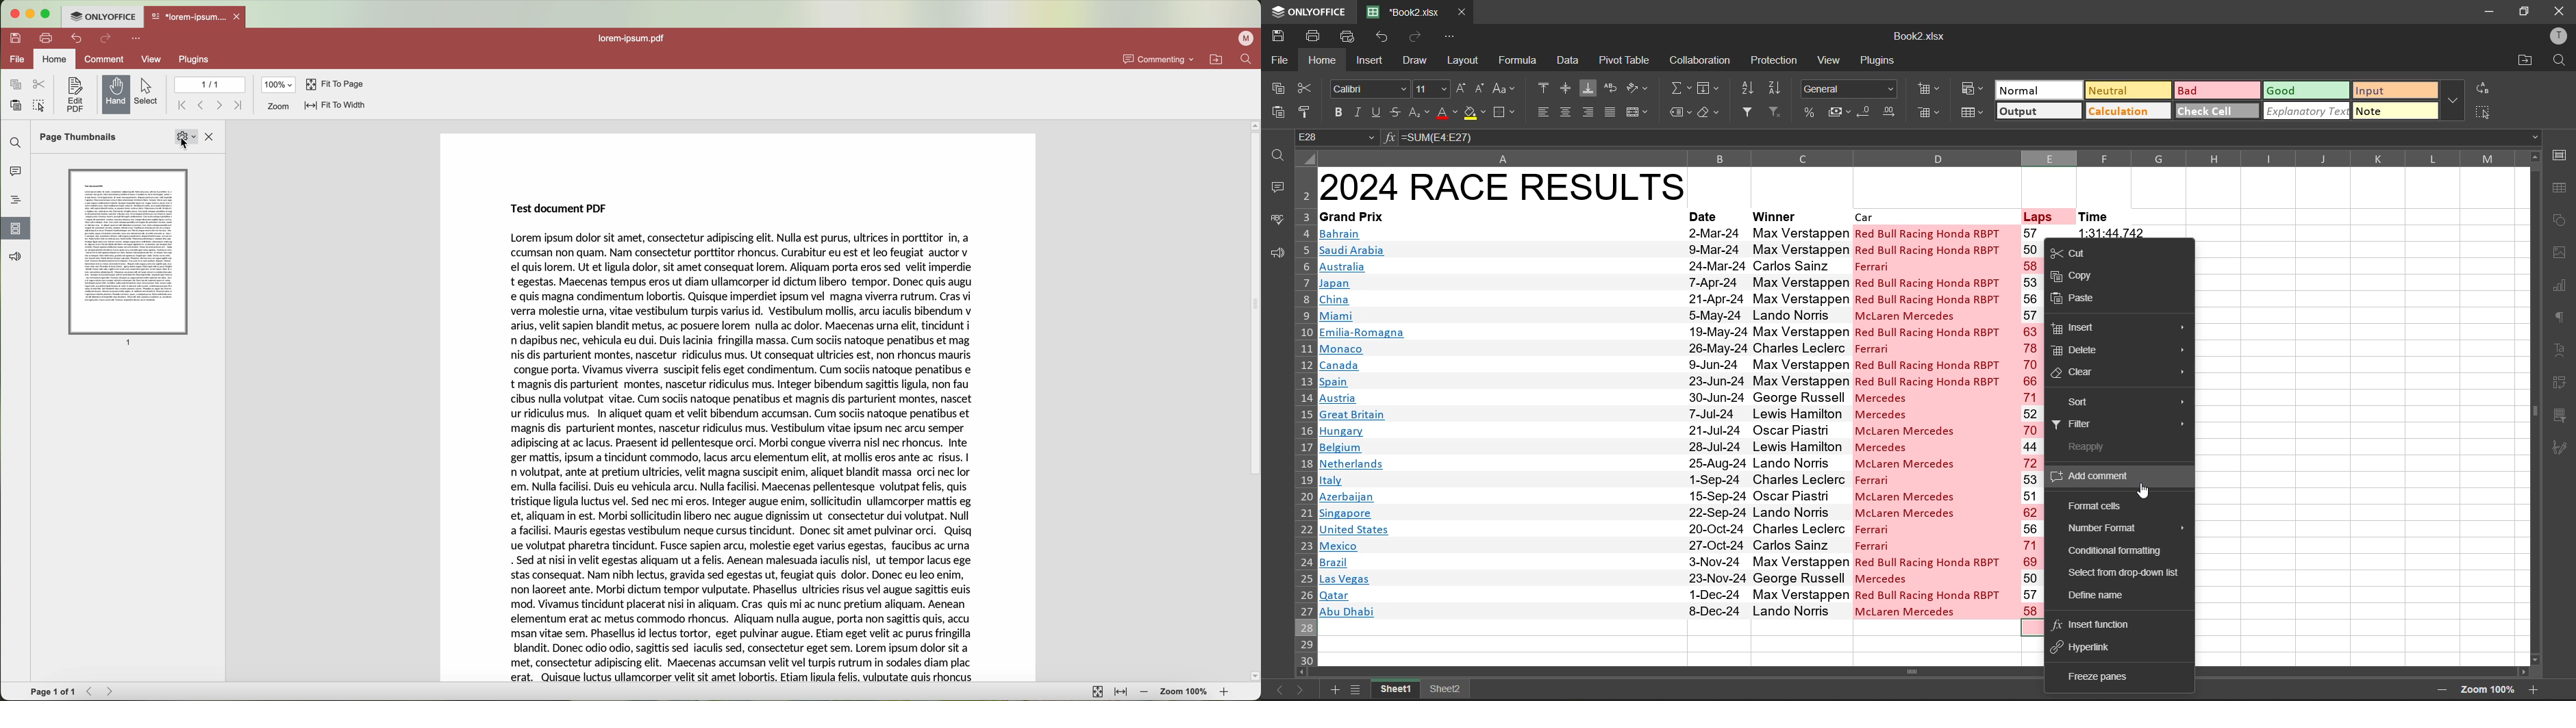 The height and width of the screenshot is (728, 2576). What do you see at coordinates (16, 200) in the screenshot?
I see `headings` at bounding box center [16, 200].